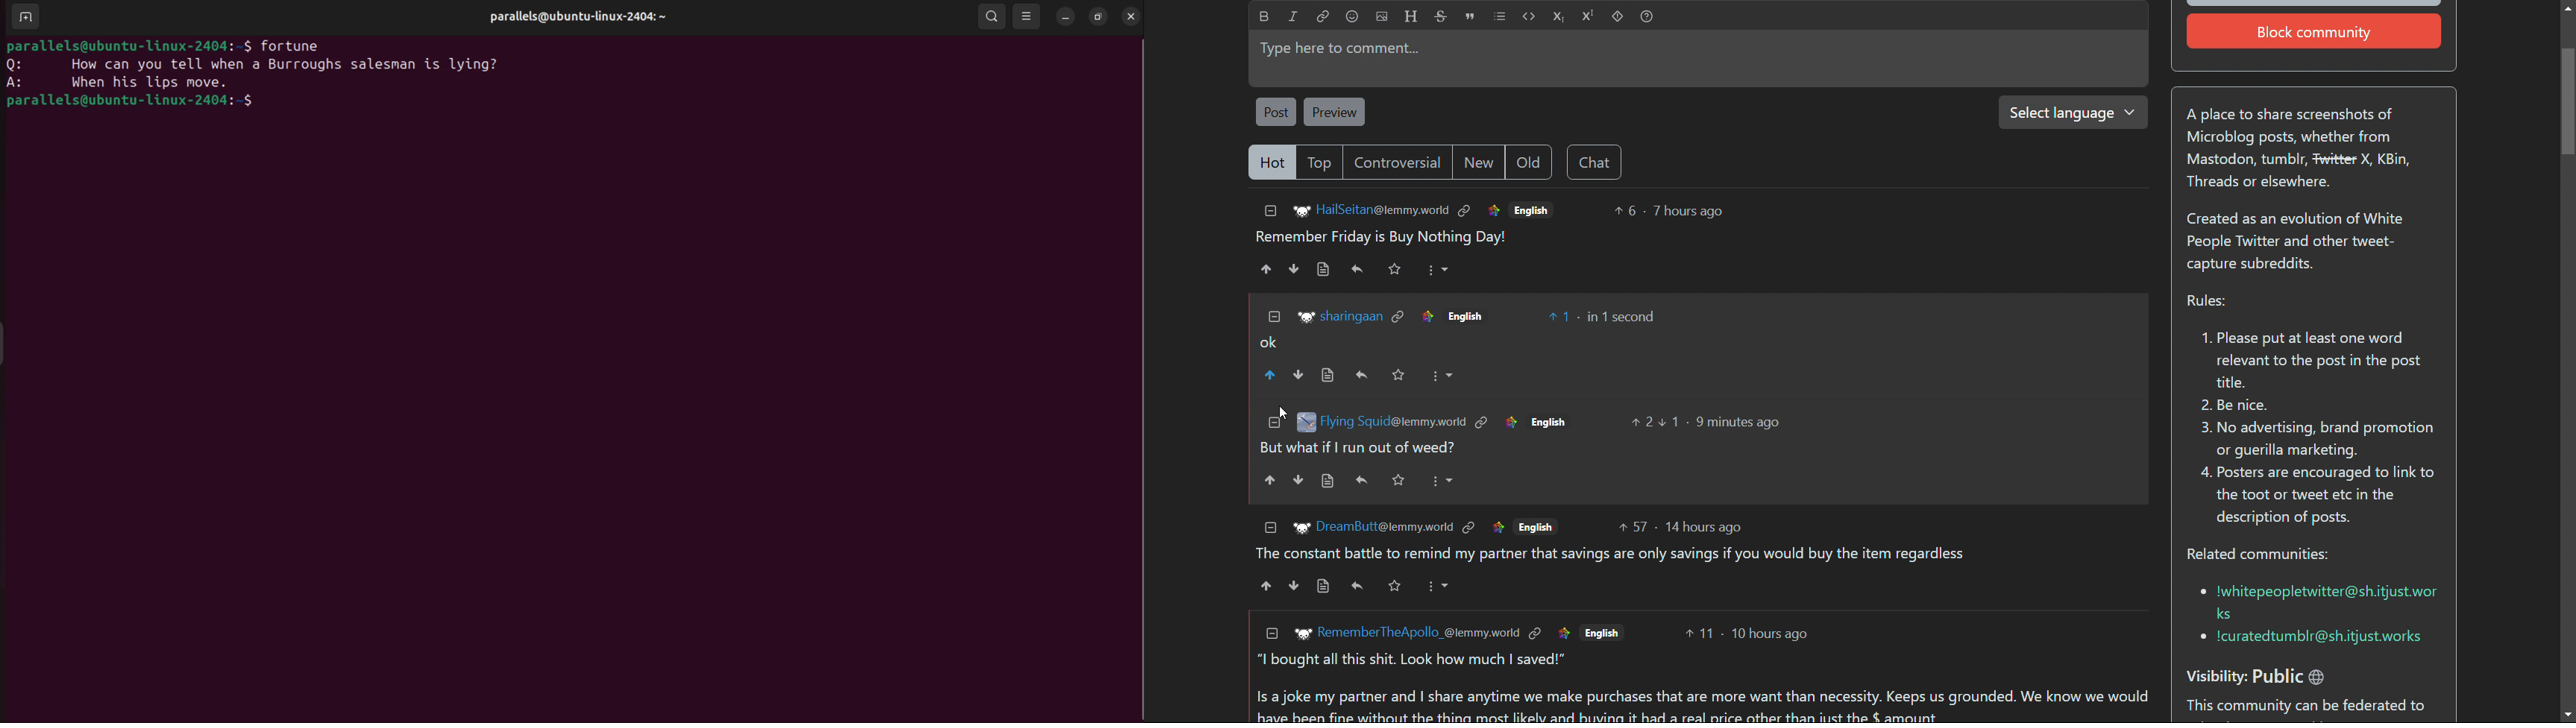 The image size is (2576, 728). I want to click on ok, so click(1269, 341).